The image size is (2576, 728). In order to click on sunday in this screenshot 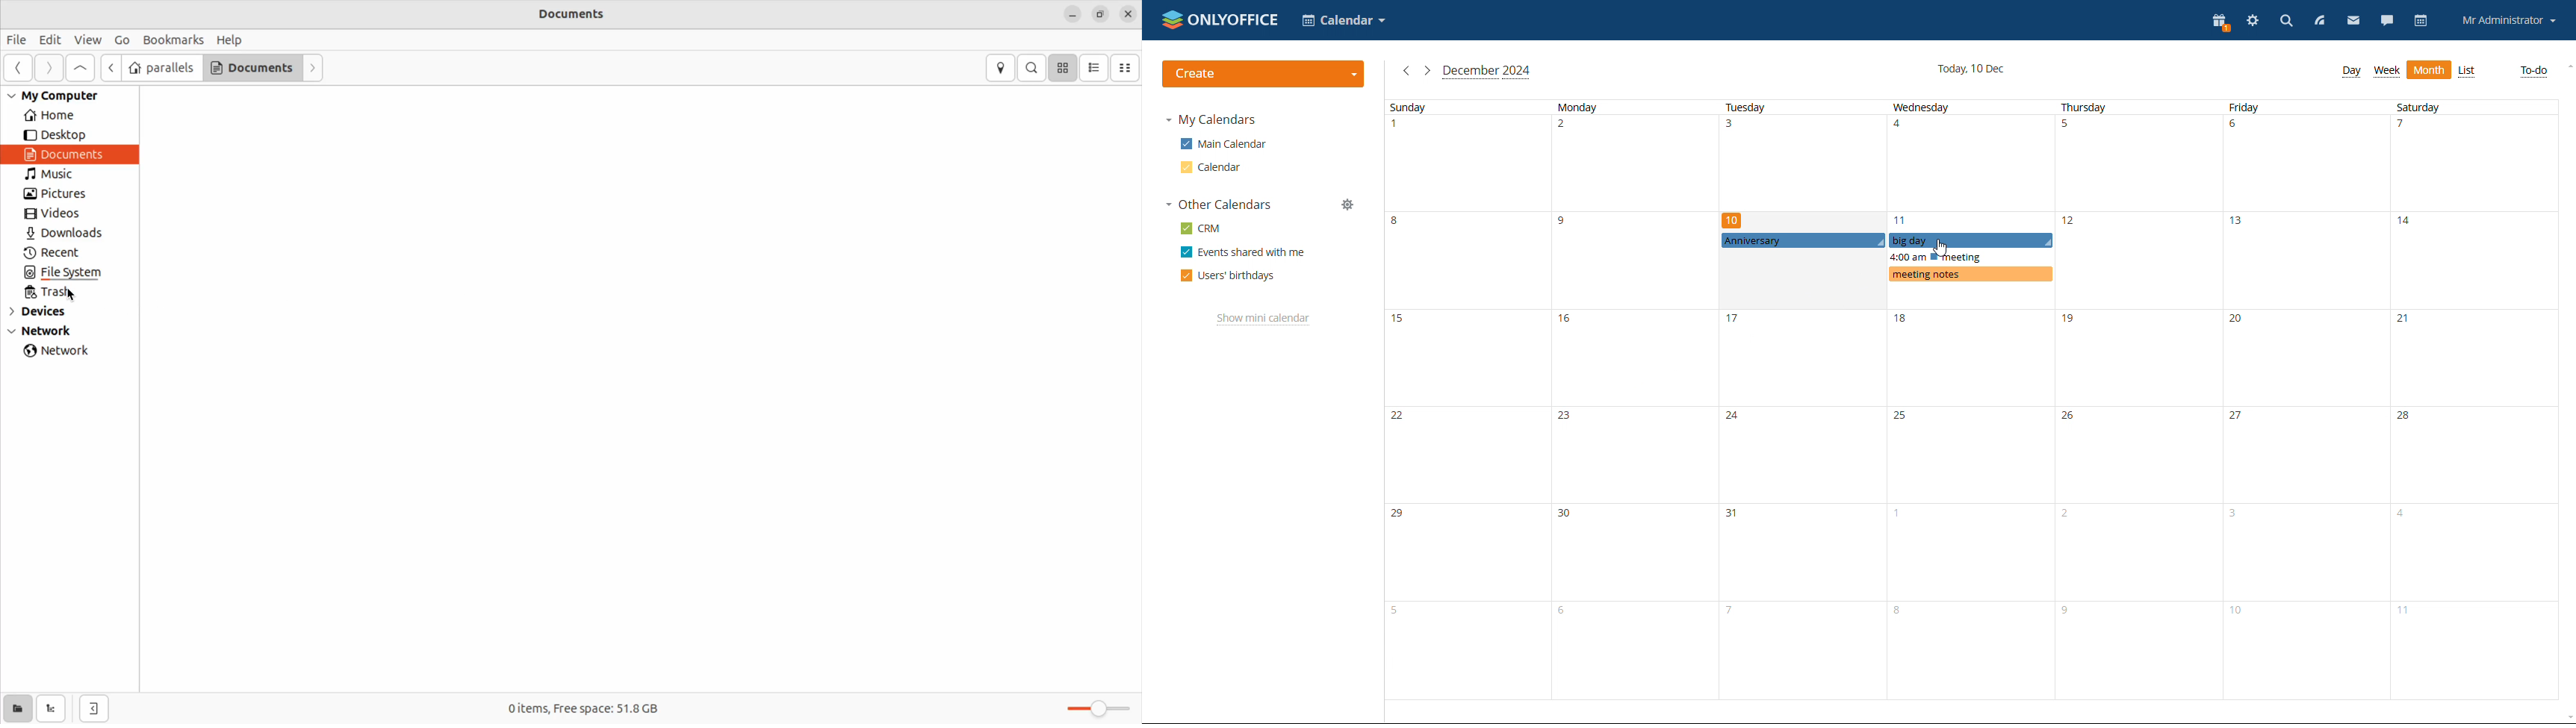, I will do `click(1468, 401)`.